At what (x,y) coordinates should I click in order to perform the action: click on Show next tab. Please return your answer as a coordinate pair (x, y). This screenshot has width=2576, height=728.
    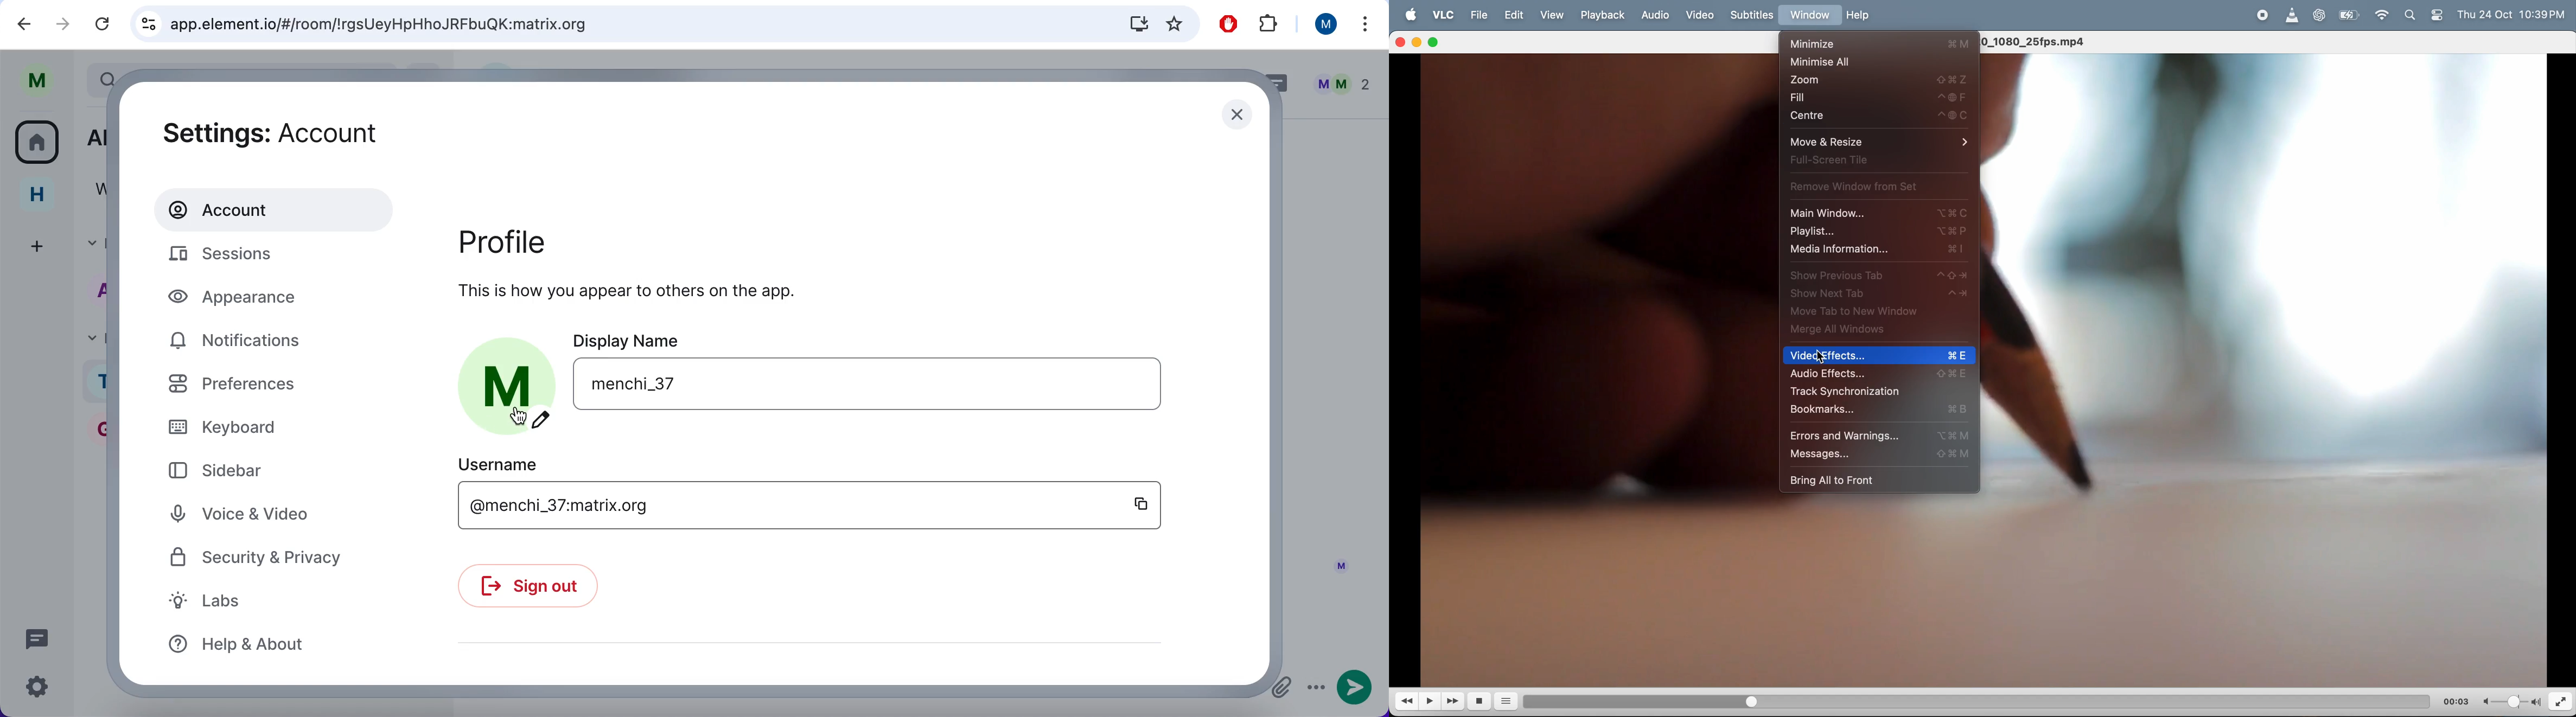
    Looking at the image, I should click on (1879, 295).